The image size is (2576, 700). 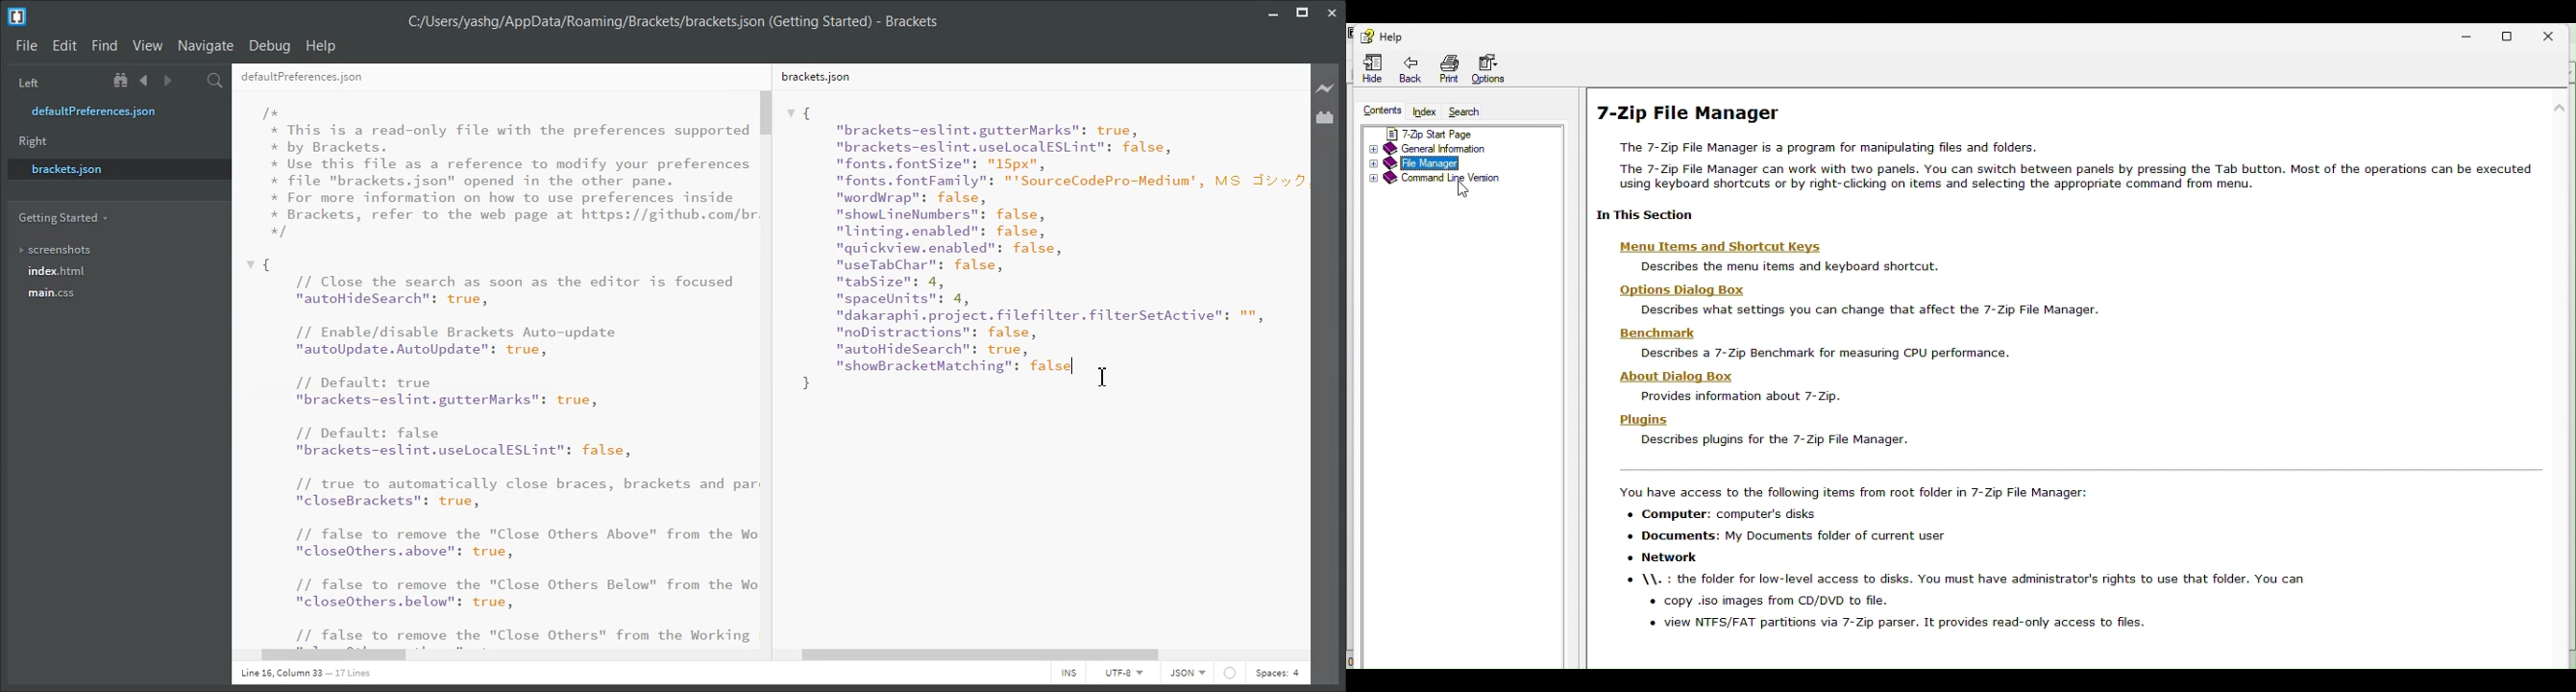 What do you see at coordinates (167, 80) in the screenshot?
I see `Navigate Forward` at bounding box center [167, 80].